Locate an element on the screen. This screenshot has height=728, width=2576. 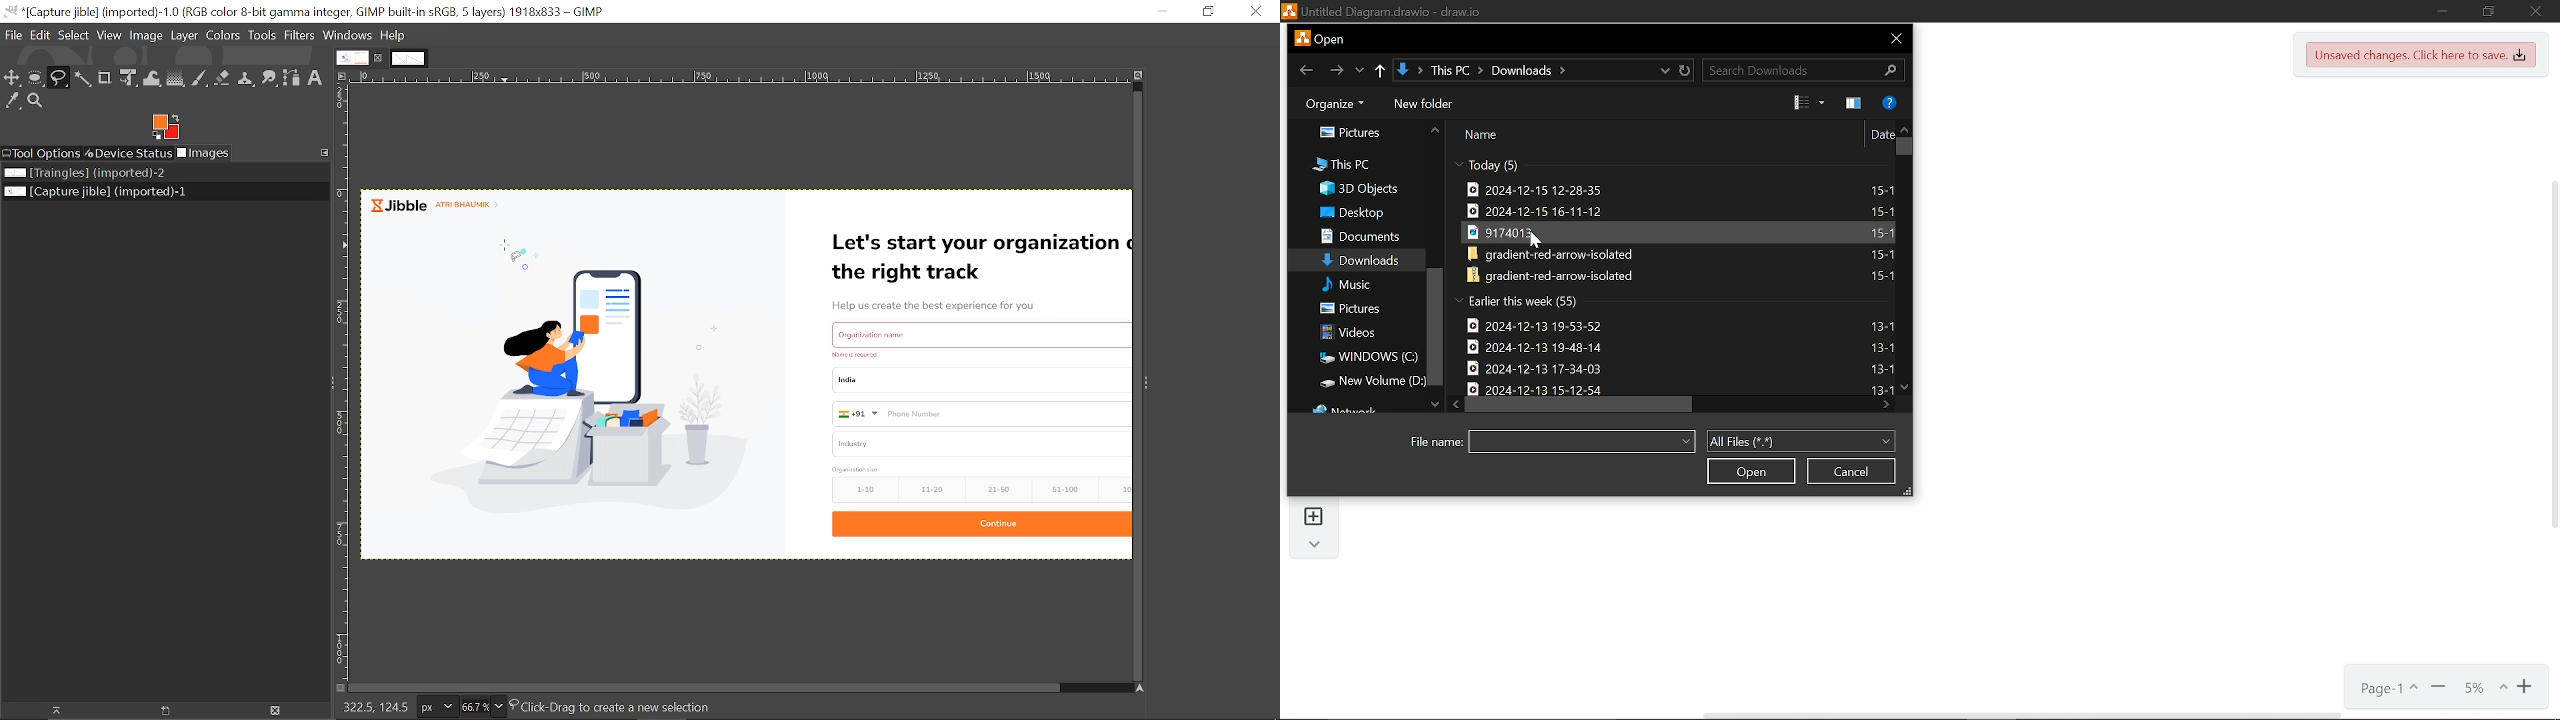
New folder is located at coordinates (1431, 104).